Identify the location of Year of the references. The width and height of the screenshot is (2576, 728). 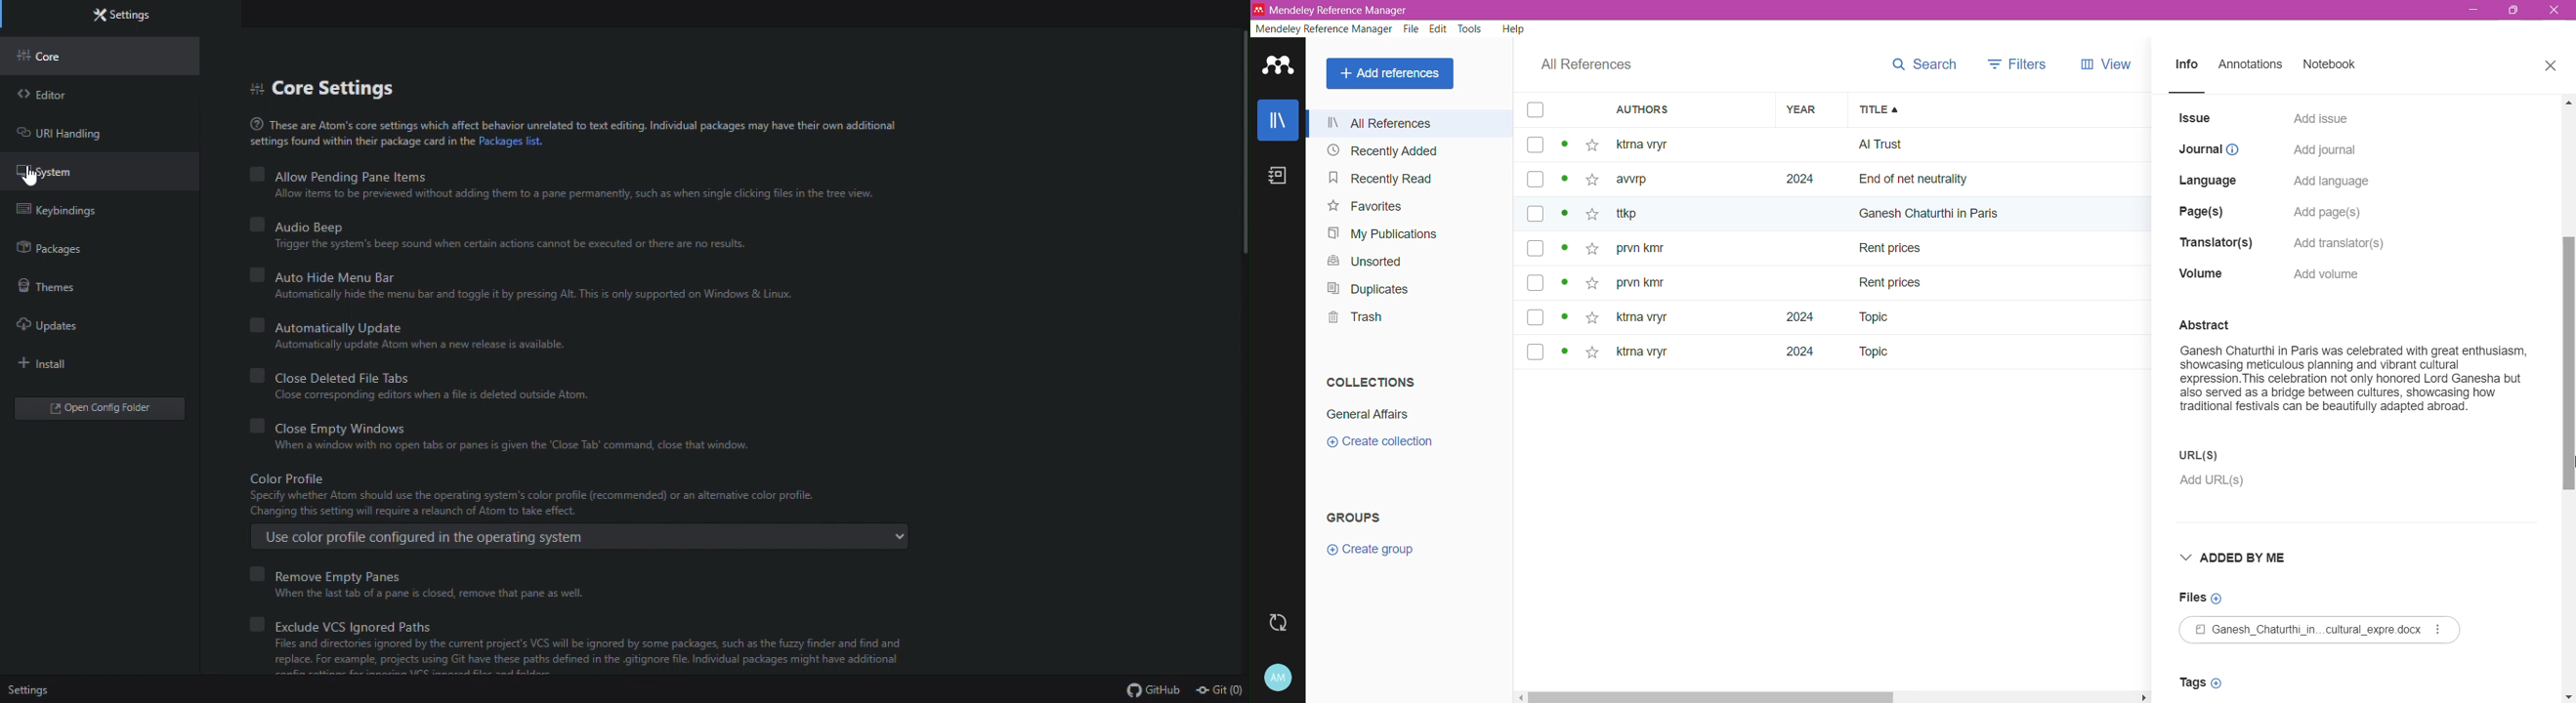
(1812, 248).